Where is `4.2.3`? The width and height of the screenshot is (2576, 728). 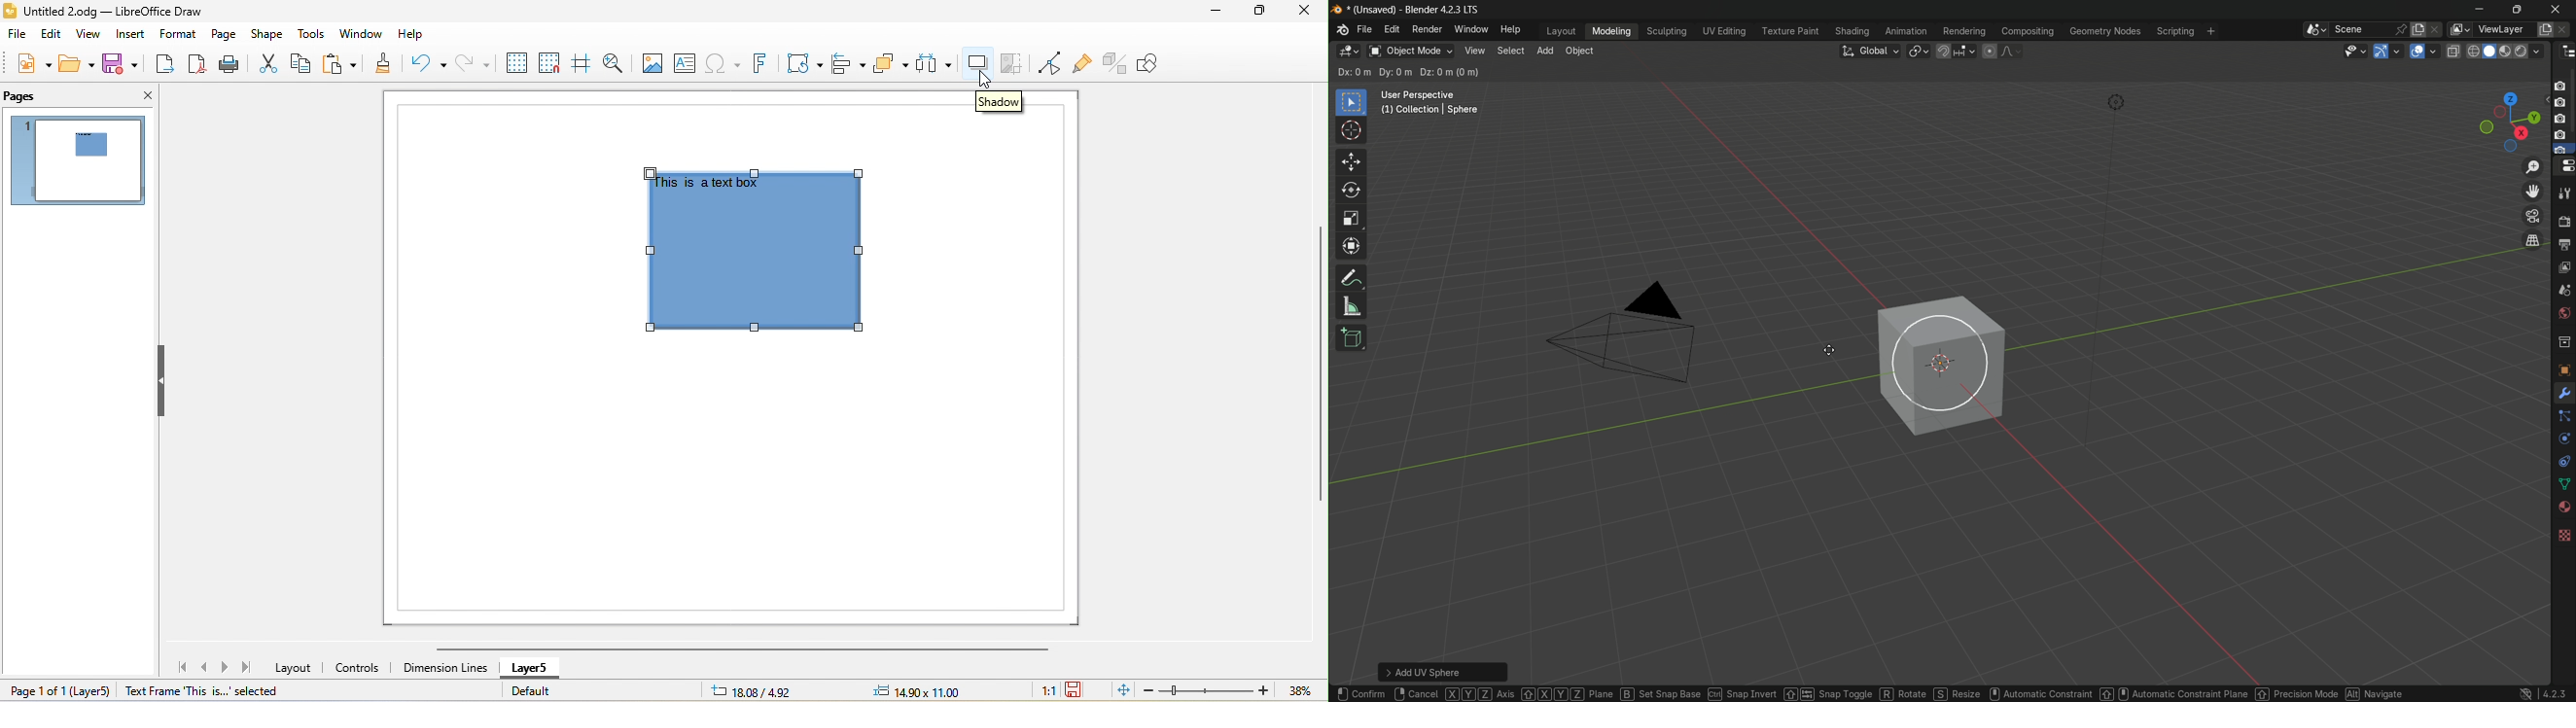 4.2.3 is located at coordinates (2556, 693).